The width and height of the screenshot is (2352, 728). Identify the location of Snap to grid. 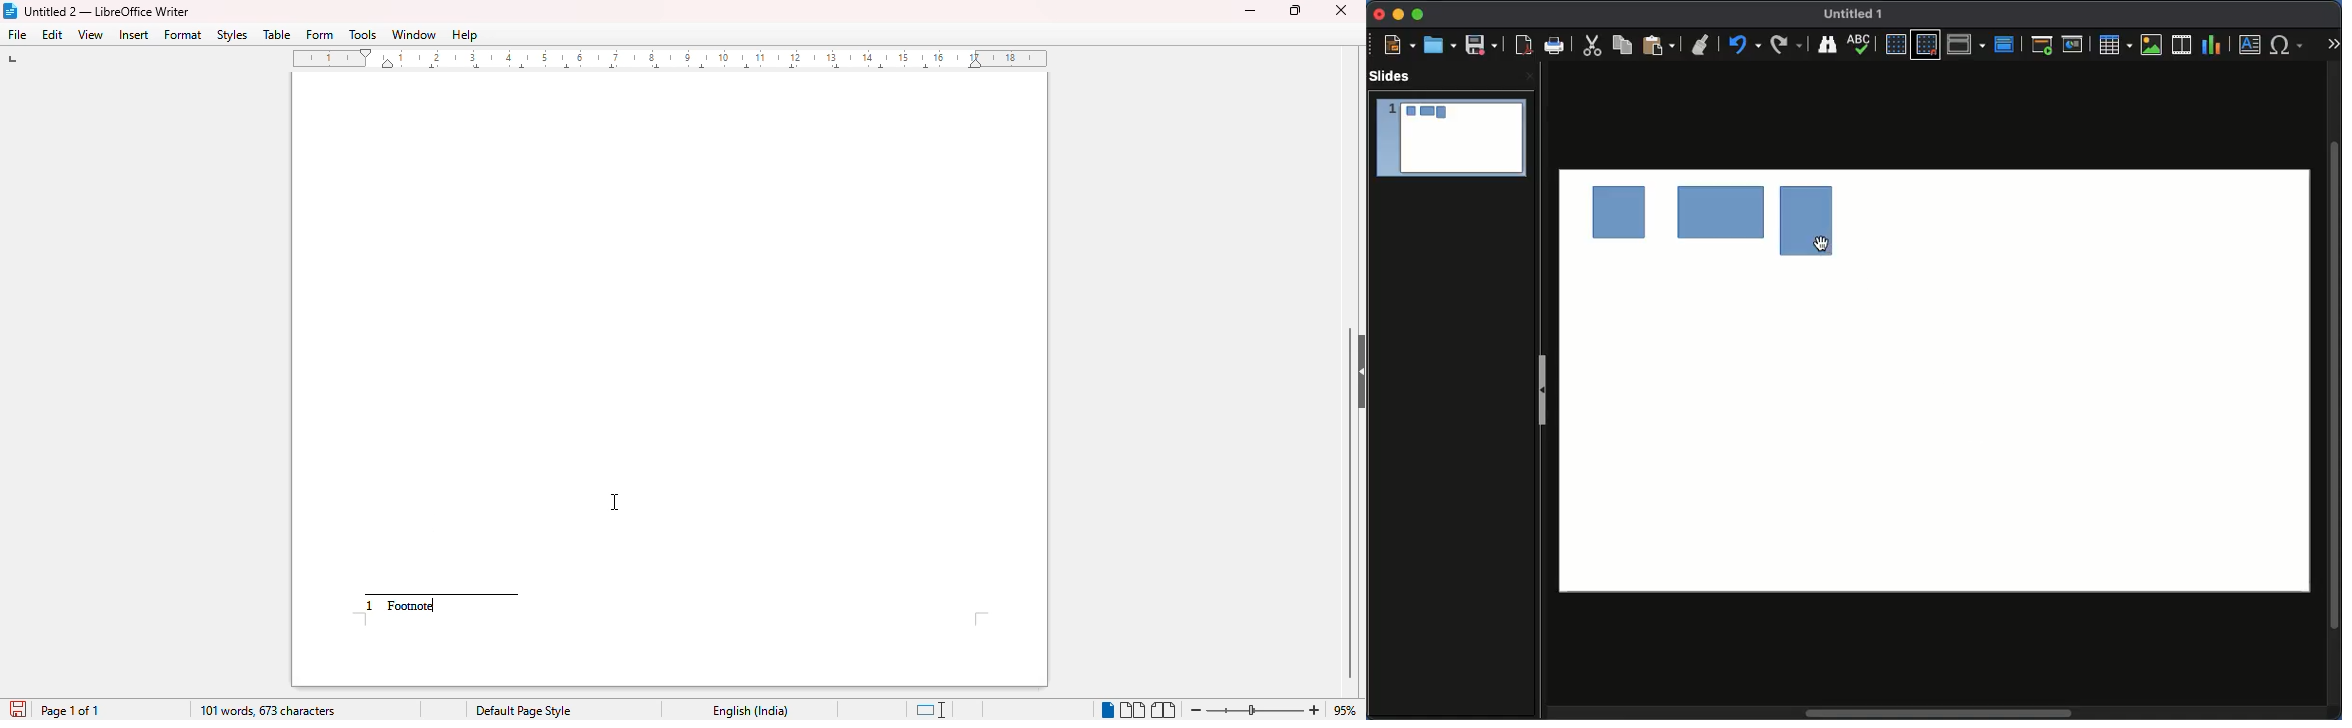
(1926, 45).